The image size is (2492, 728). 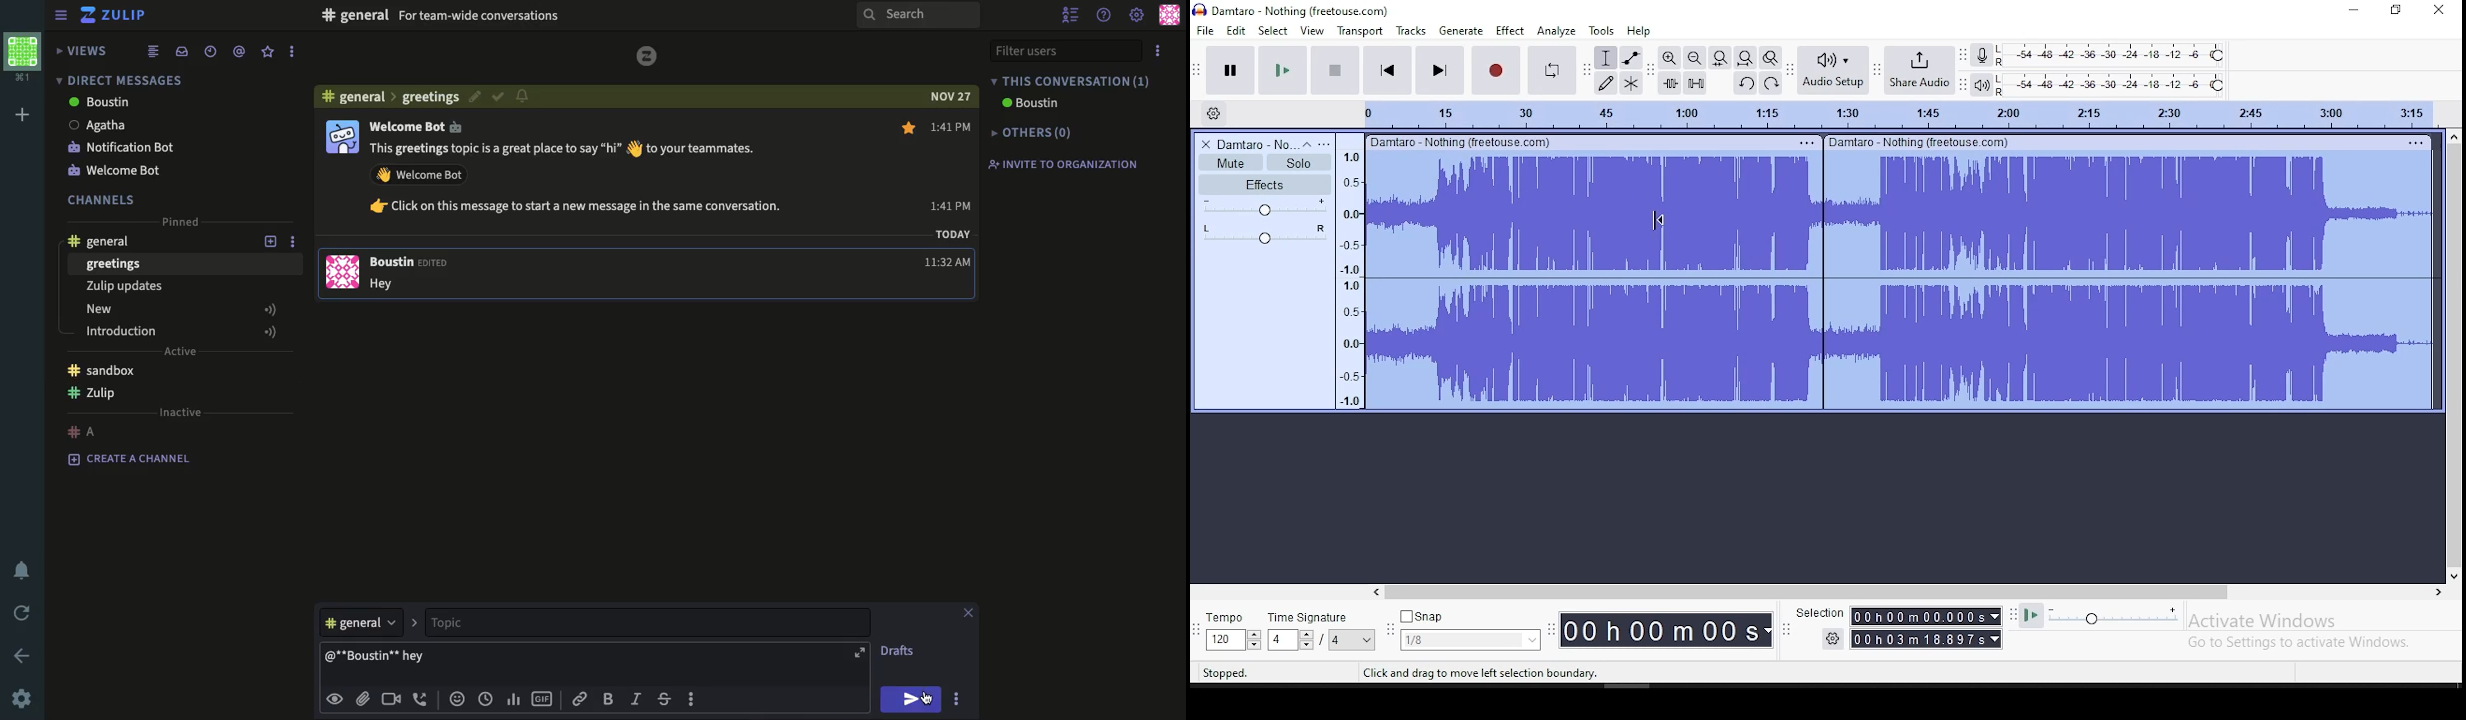 What do you see at coordinates (1773, 84) in the screenshot?
I see `redo` at bounding box center [1773, 84].